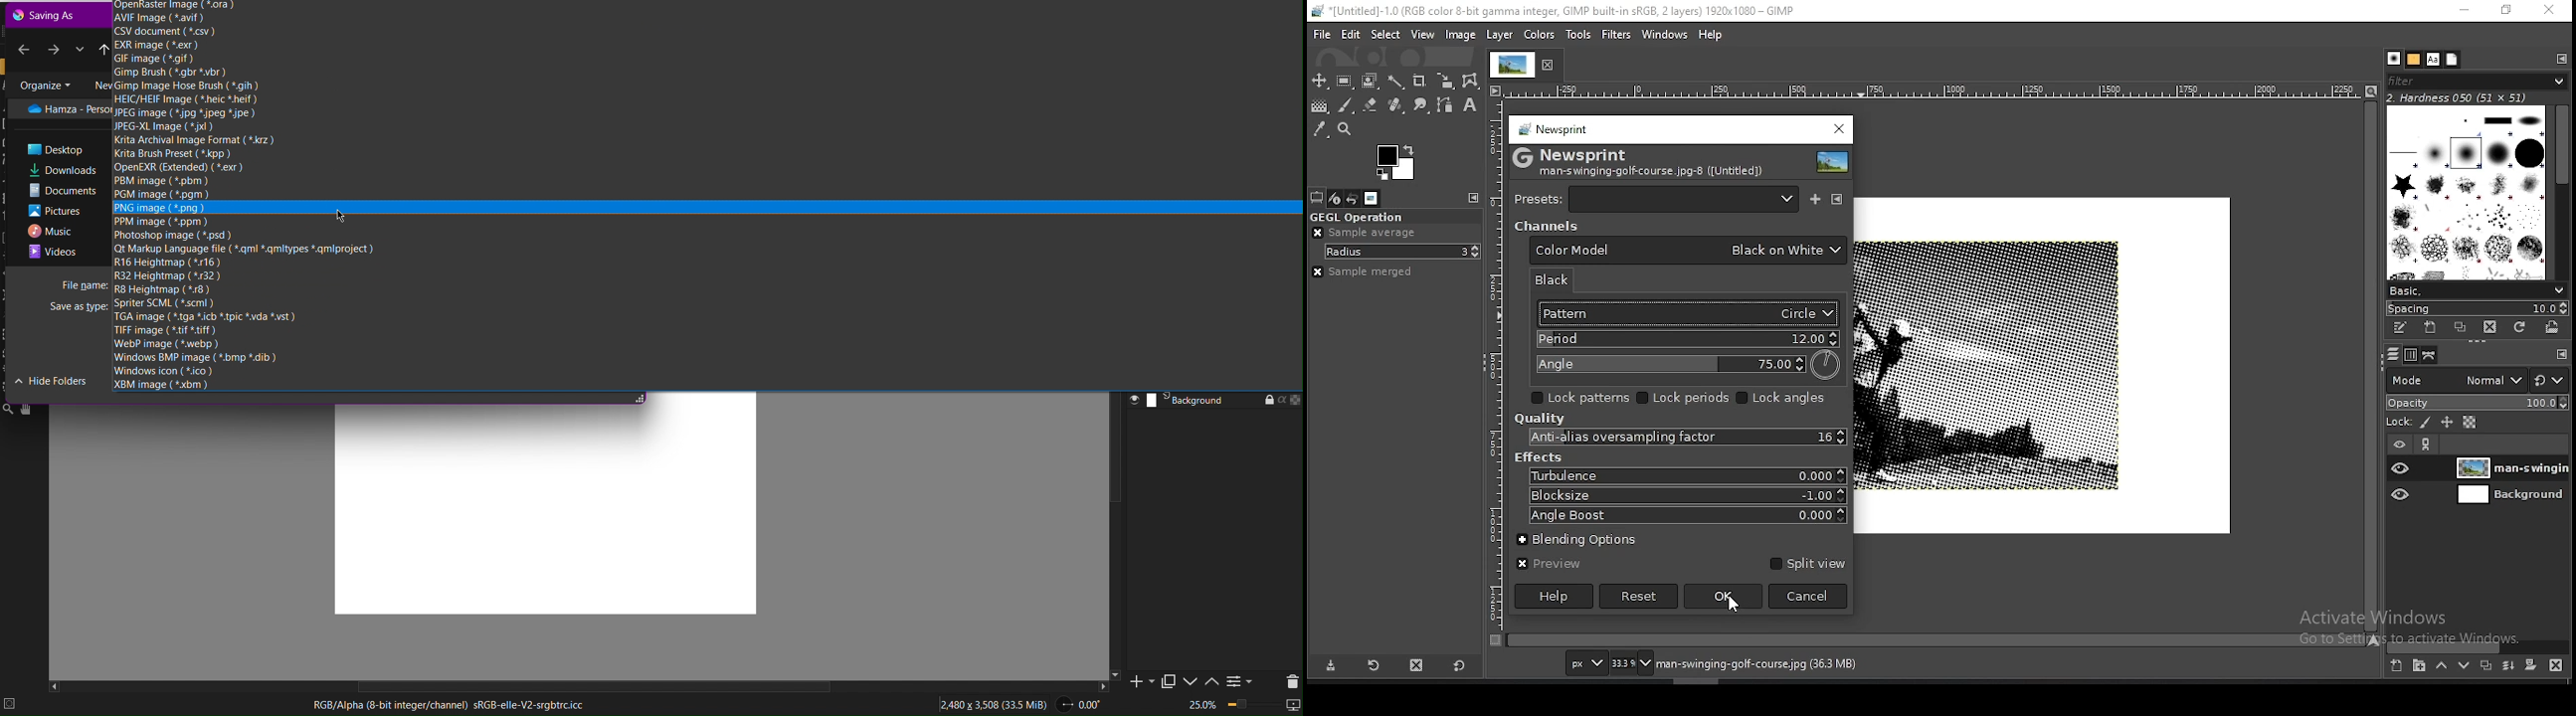  I want to click on move tool, so click(1319, 81).